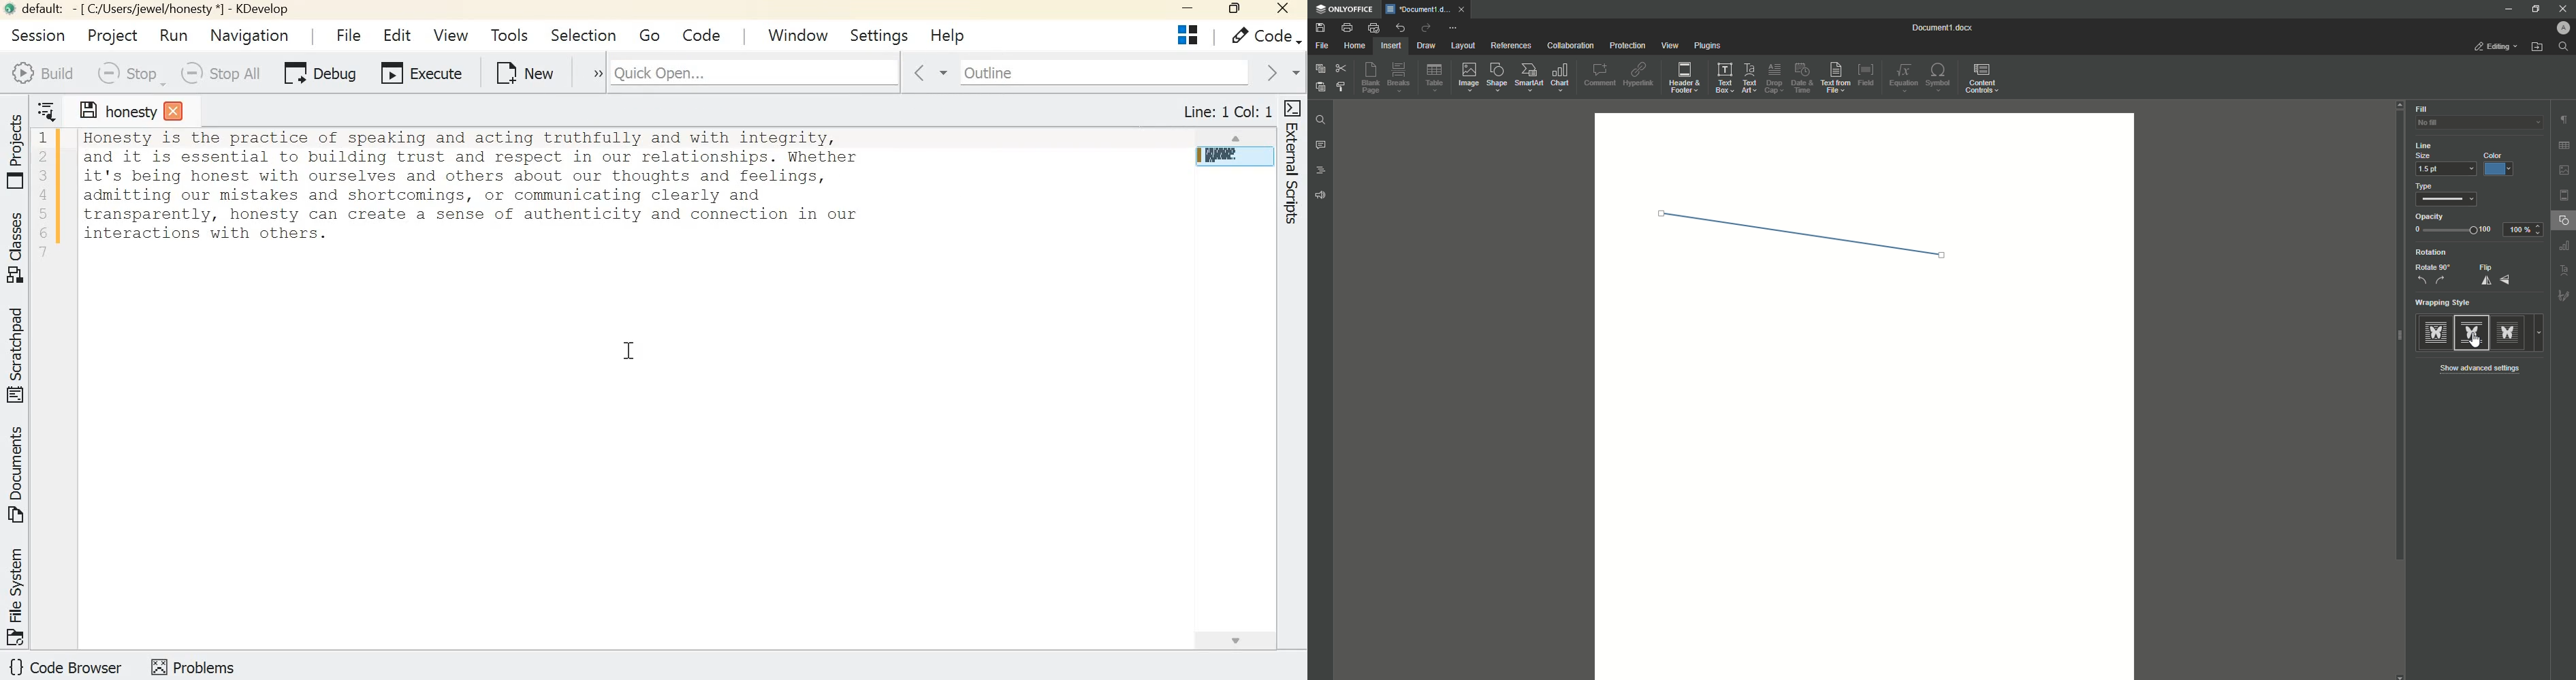  What do you see at coordinates (43, 196) in the screenshot?
I see `Line numbers` at bounding box center [43, 196].